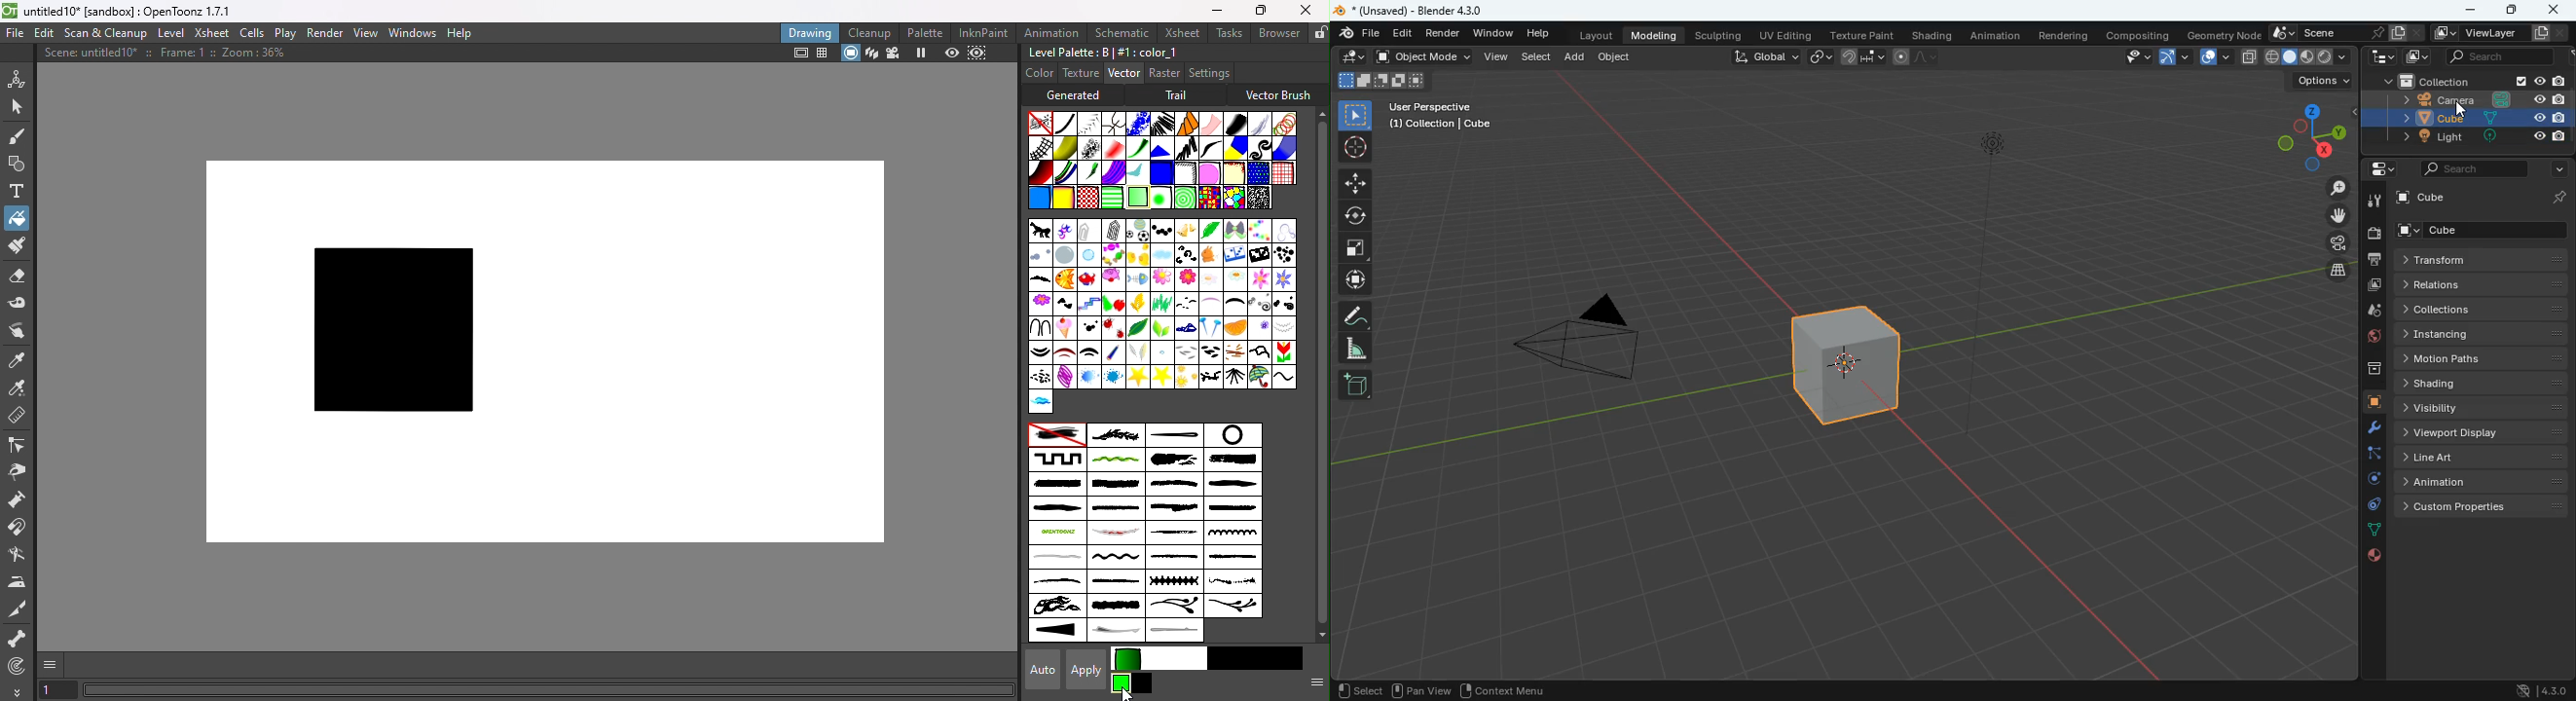  I want to click on Play, so click(284, 32).